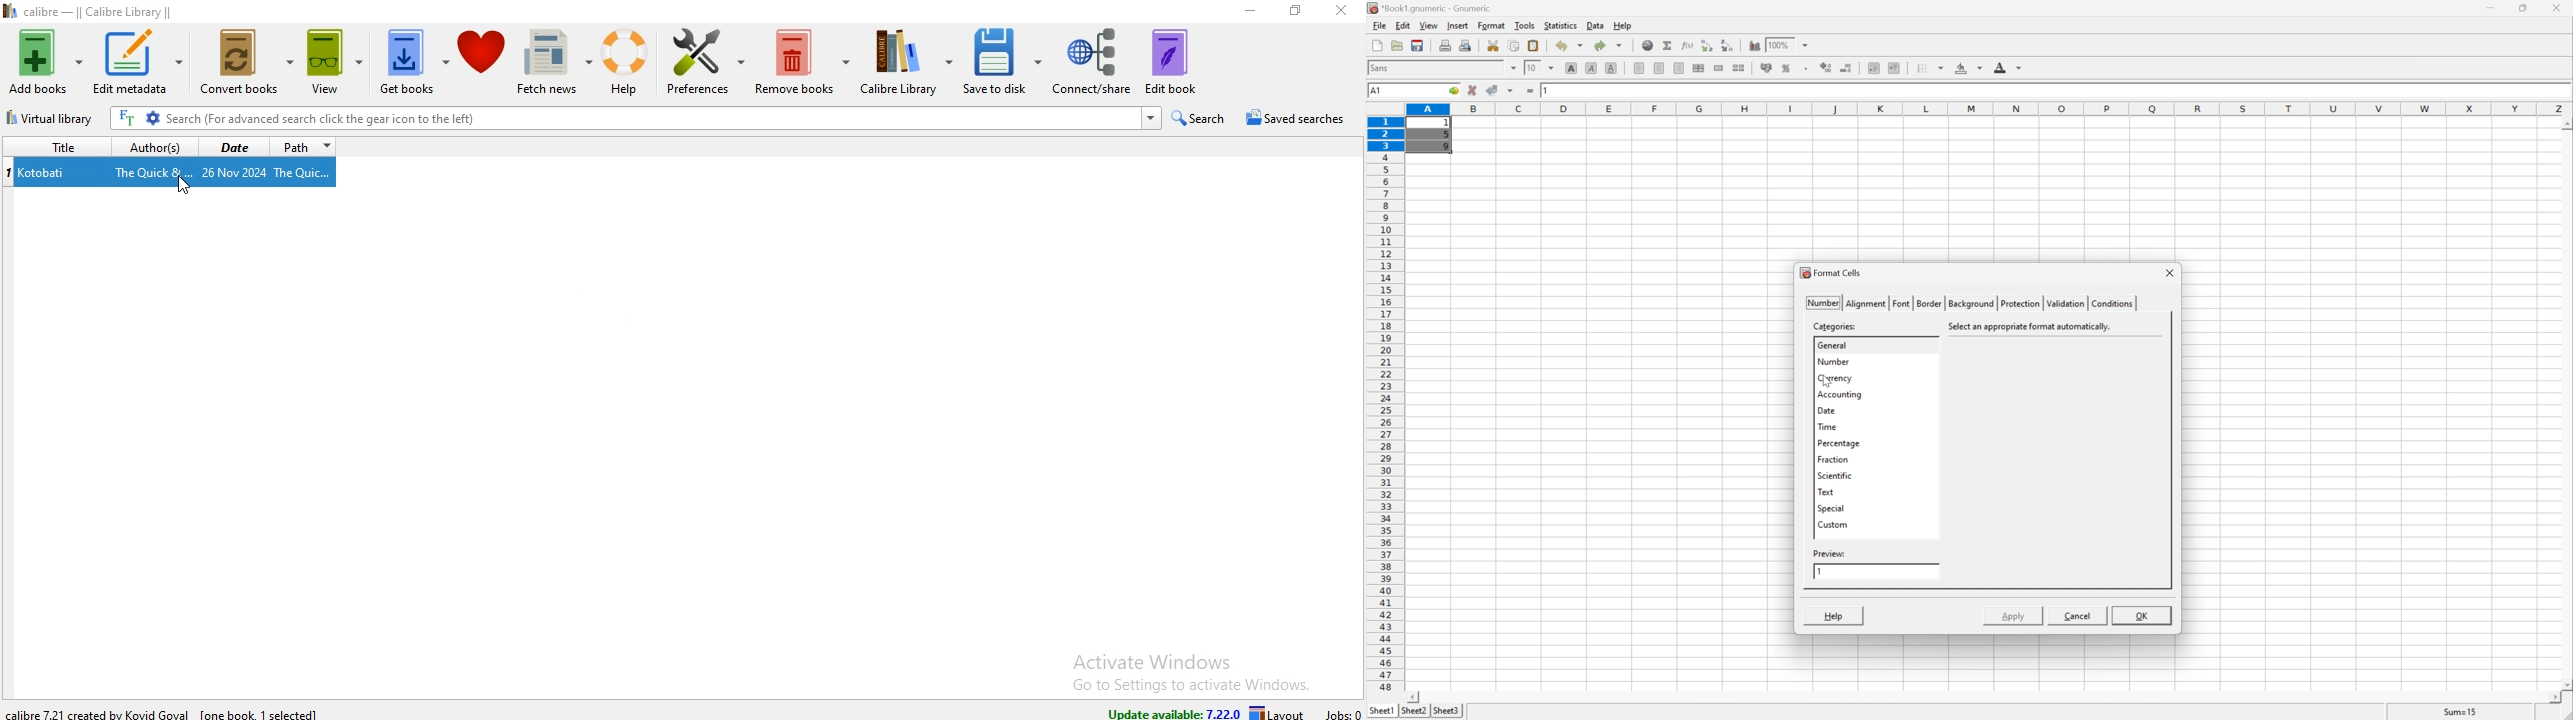 The image size is (2576, 728). I want to click on file, so click(1377, 24).